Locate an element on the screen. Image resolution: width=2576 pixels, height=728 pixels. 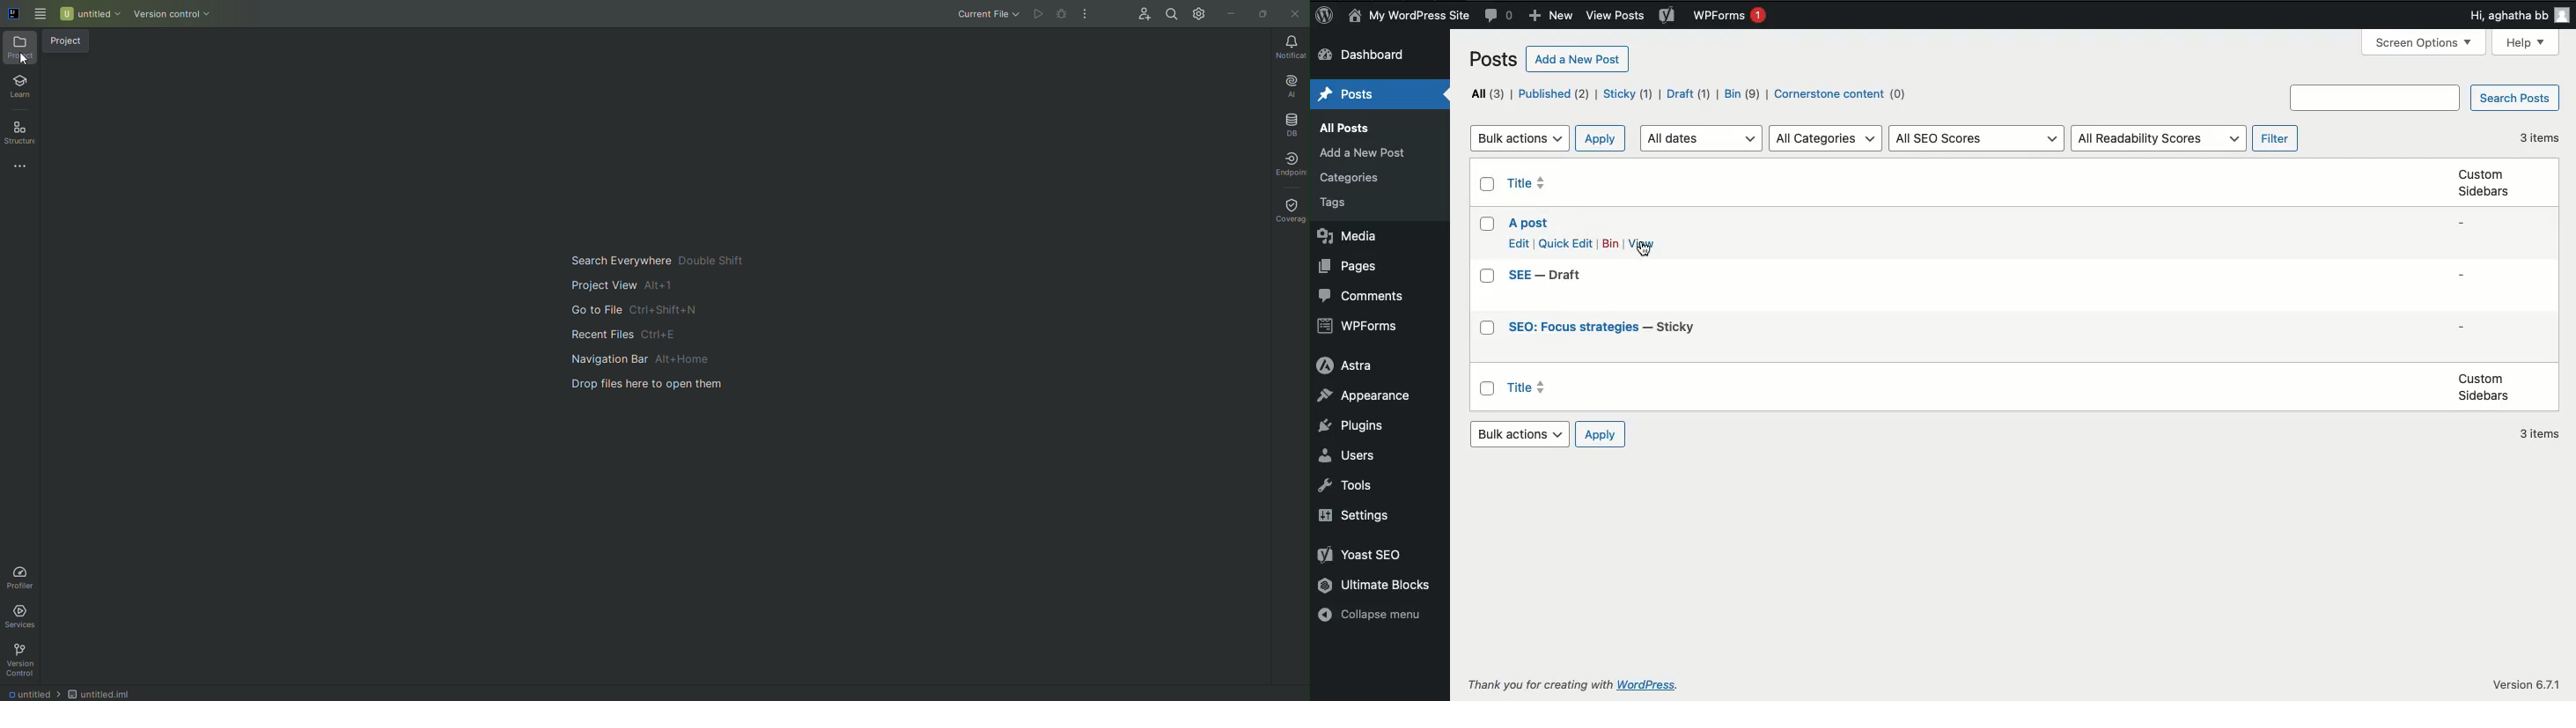
Bulk actions is located at coordinates (1520, 139).